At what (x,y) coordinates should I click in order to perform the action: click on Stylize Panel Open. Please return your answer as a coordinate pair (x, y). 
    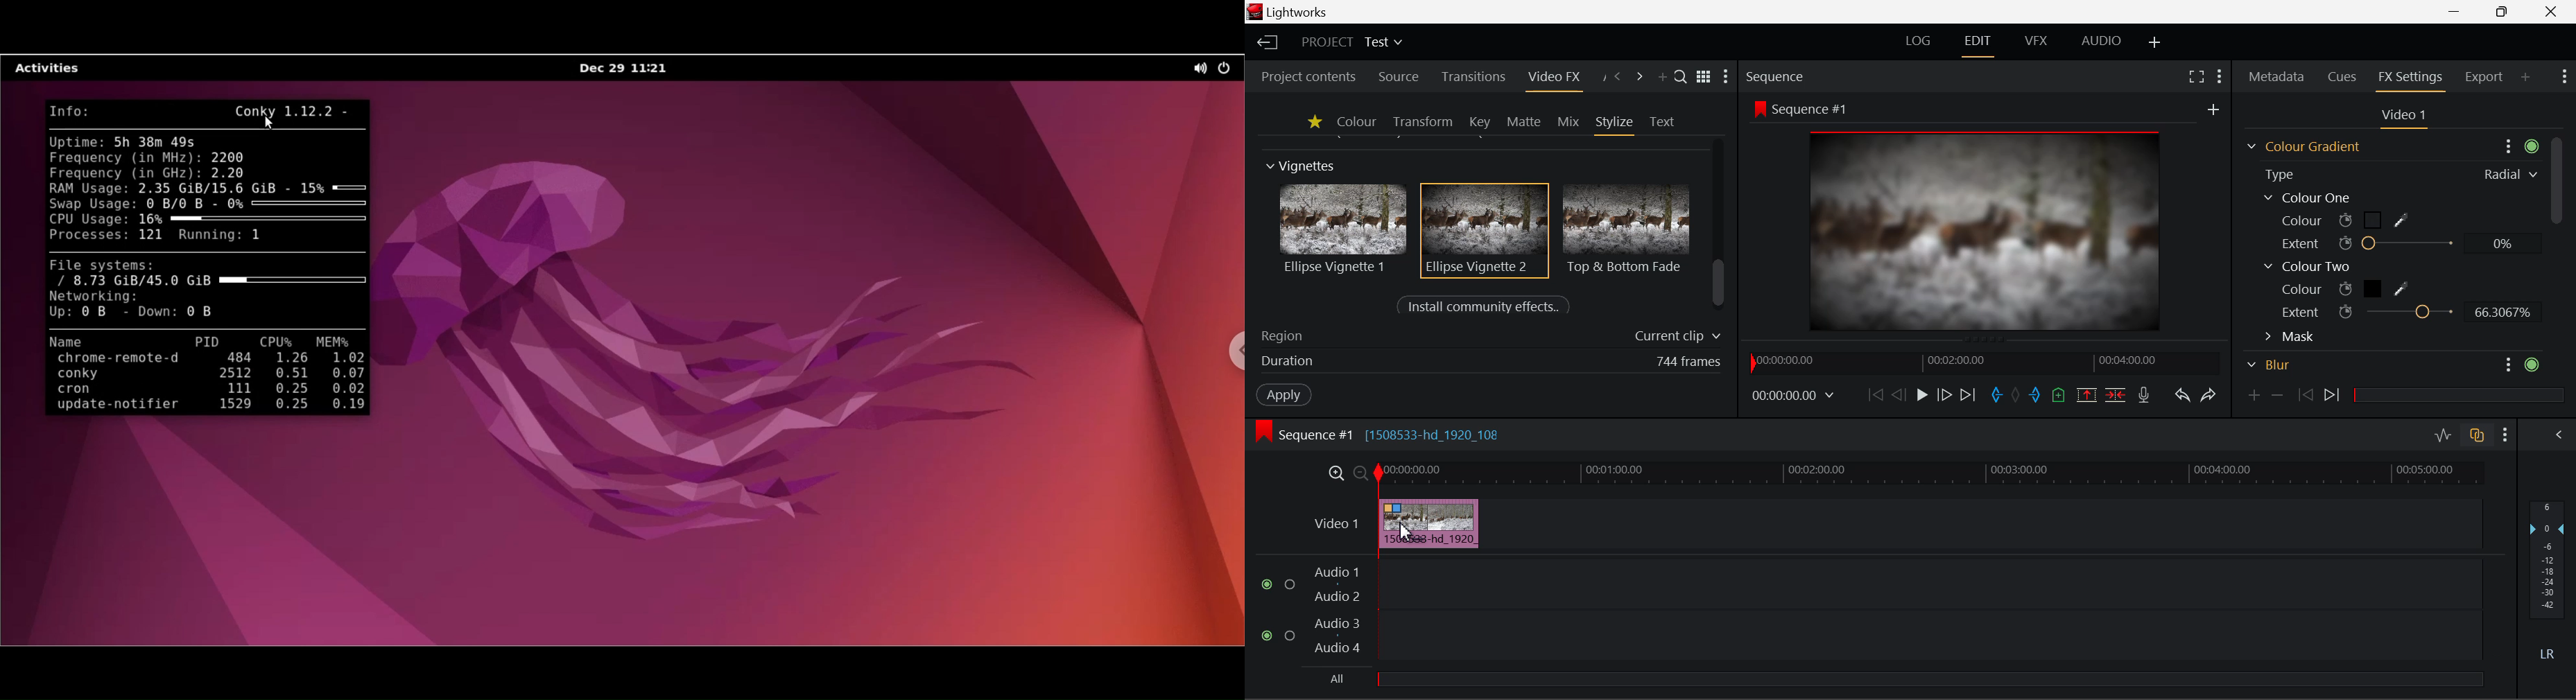
    Looking at the image, I should click on (1615, 121).